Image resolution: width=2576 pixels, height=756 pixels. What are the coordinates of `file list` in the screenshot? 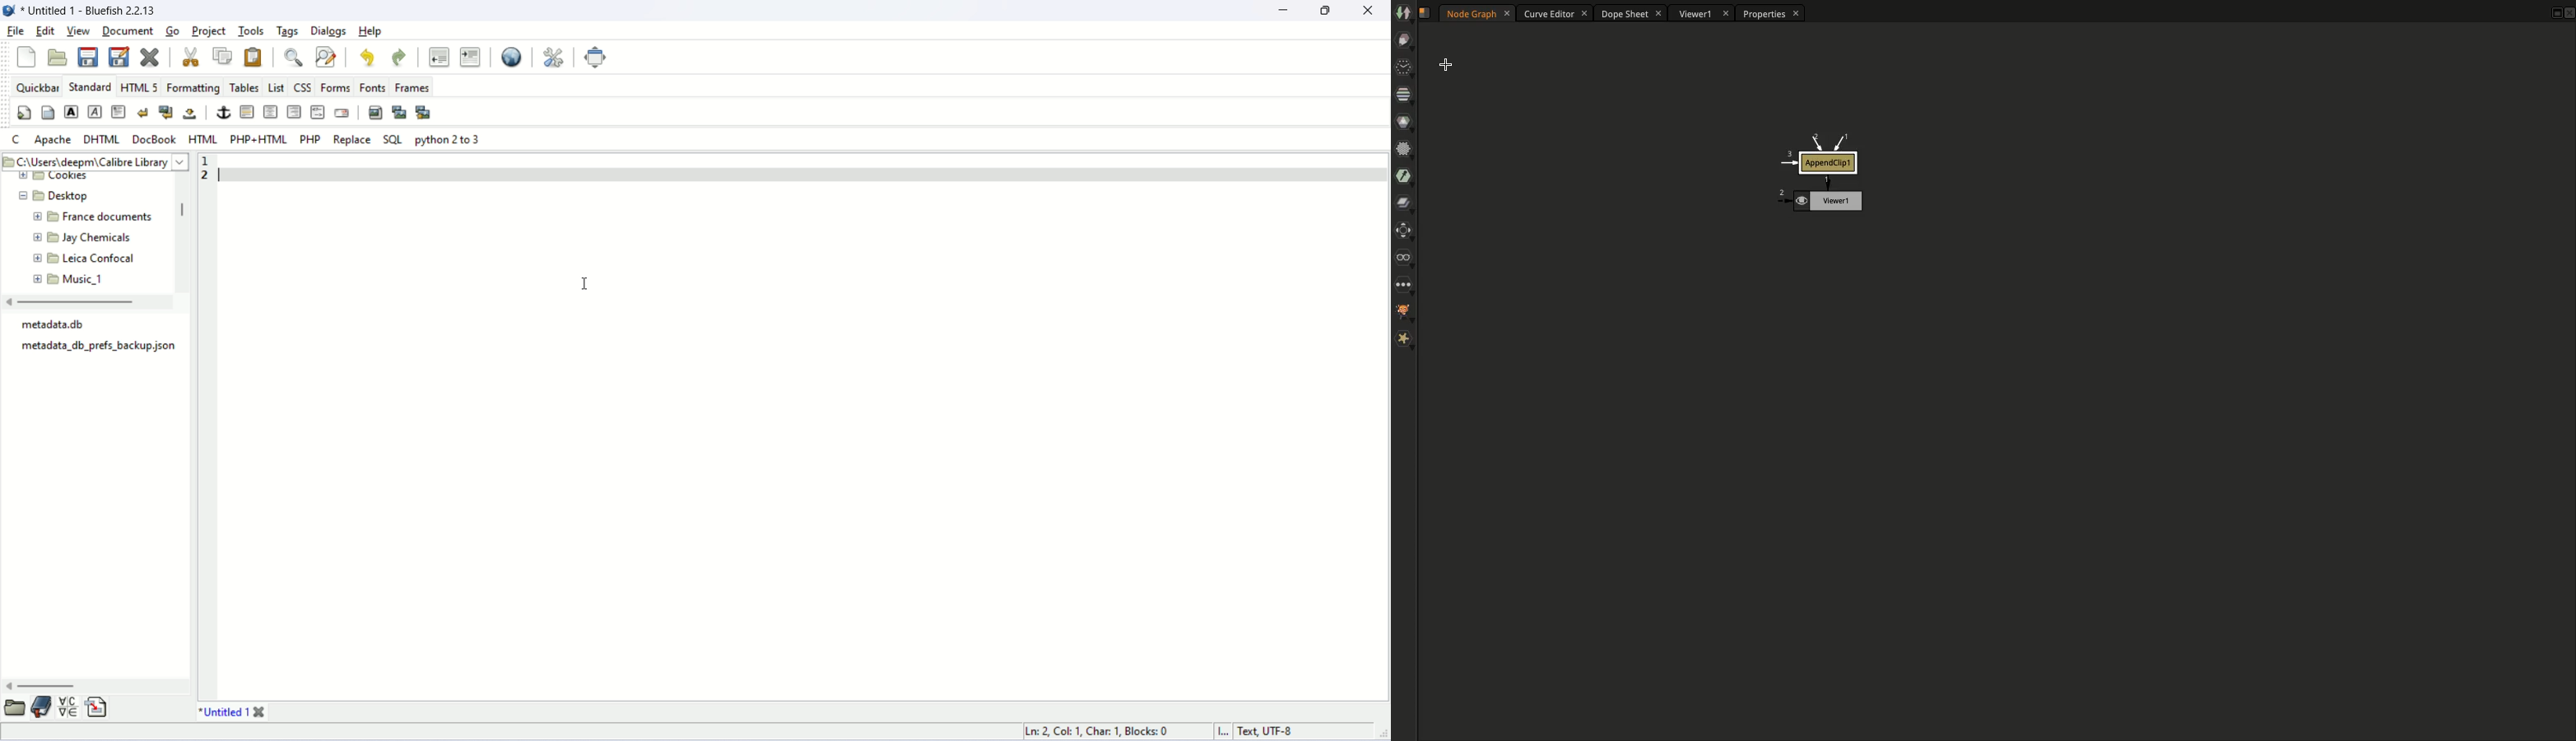 It's located at (99, 342).